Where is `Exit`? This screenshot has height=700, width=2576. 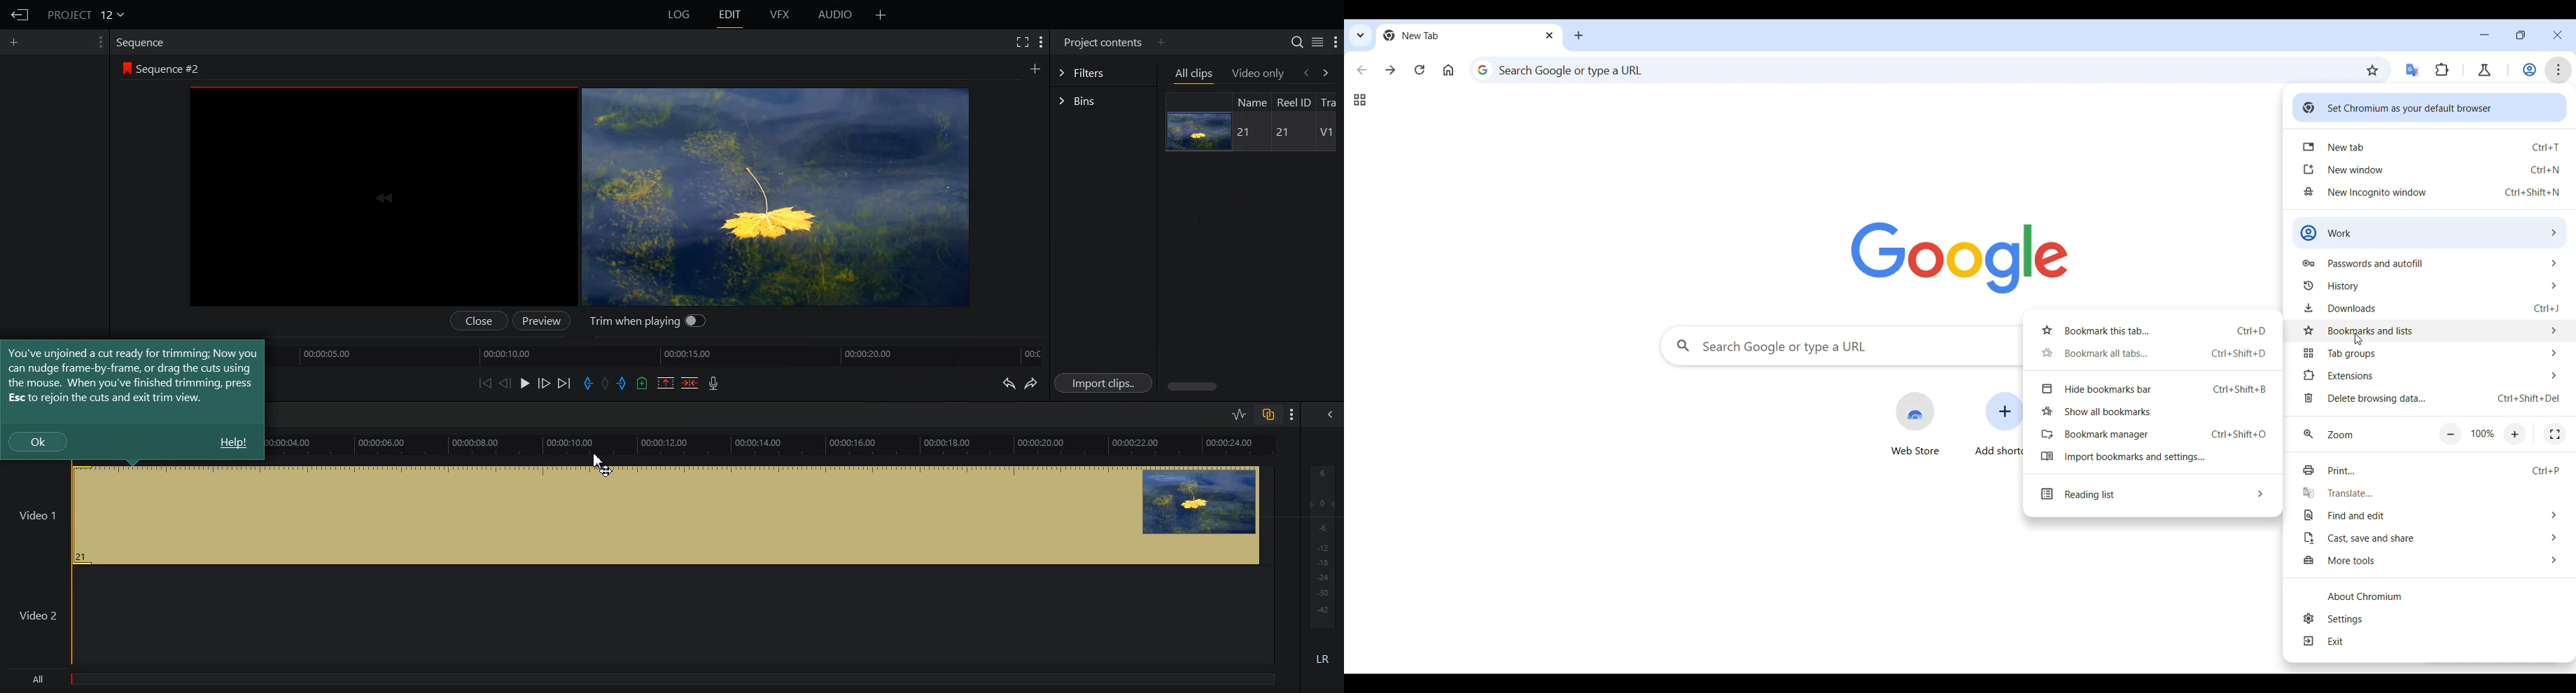
Exit is located at coordinates (2432, 642).